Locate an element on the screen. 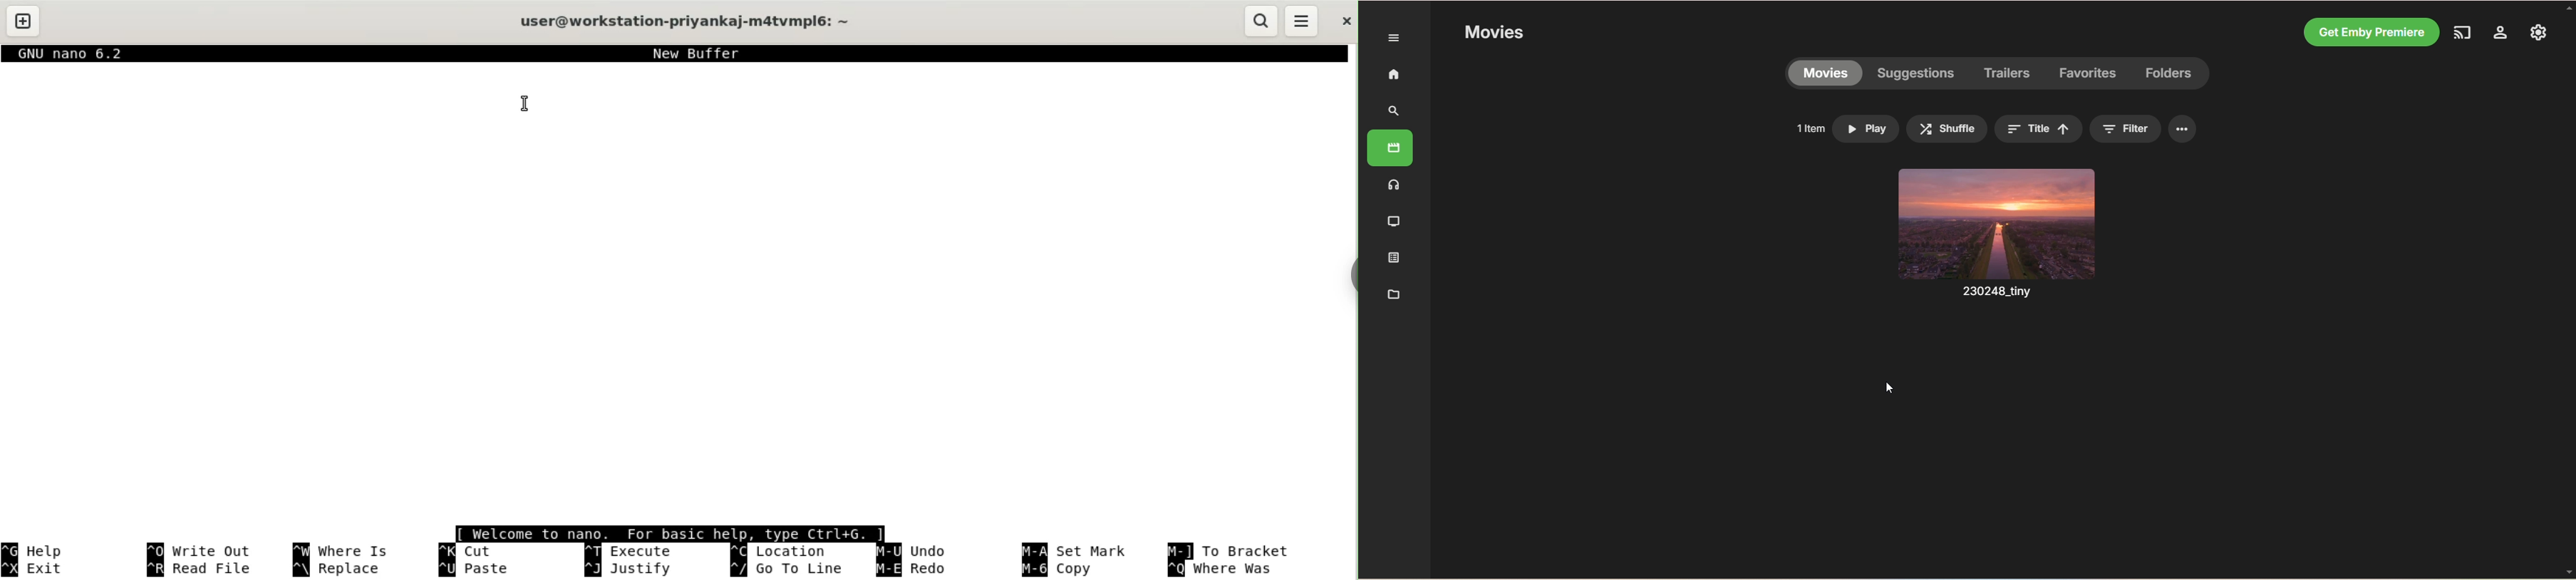  to bracket is located at coordinates (1226, 551).